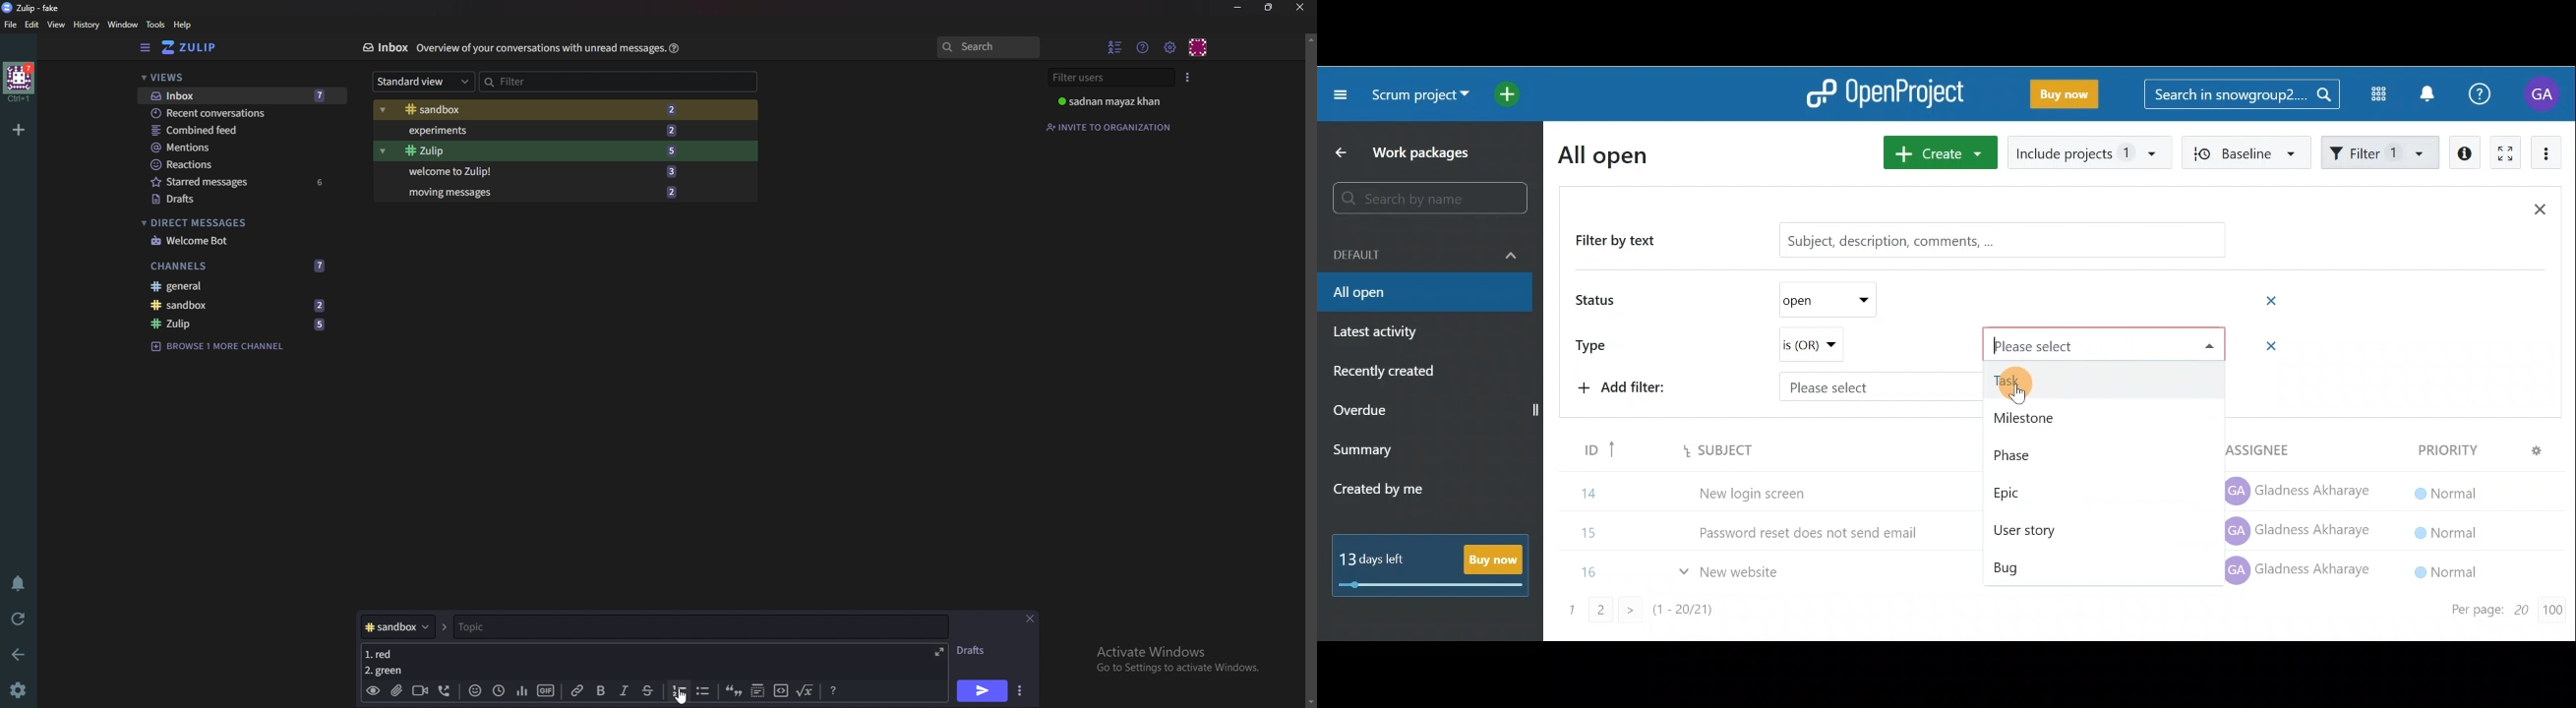 The image size is (2576, 728). Describe the element at coordinates (2302, 532) in the screenshot. I see `Assignee name` at that location.